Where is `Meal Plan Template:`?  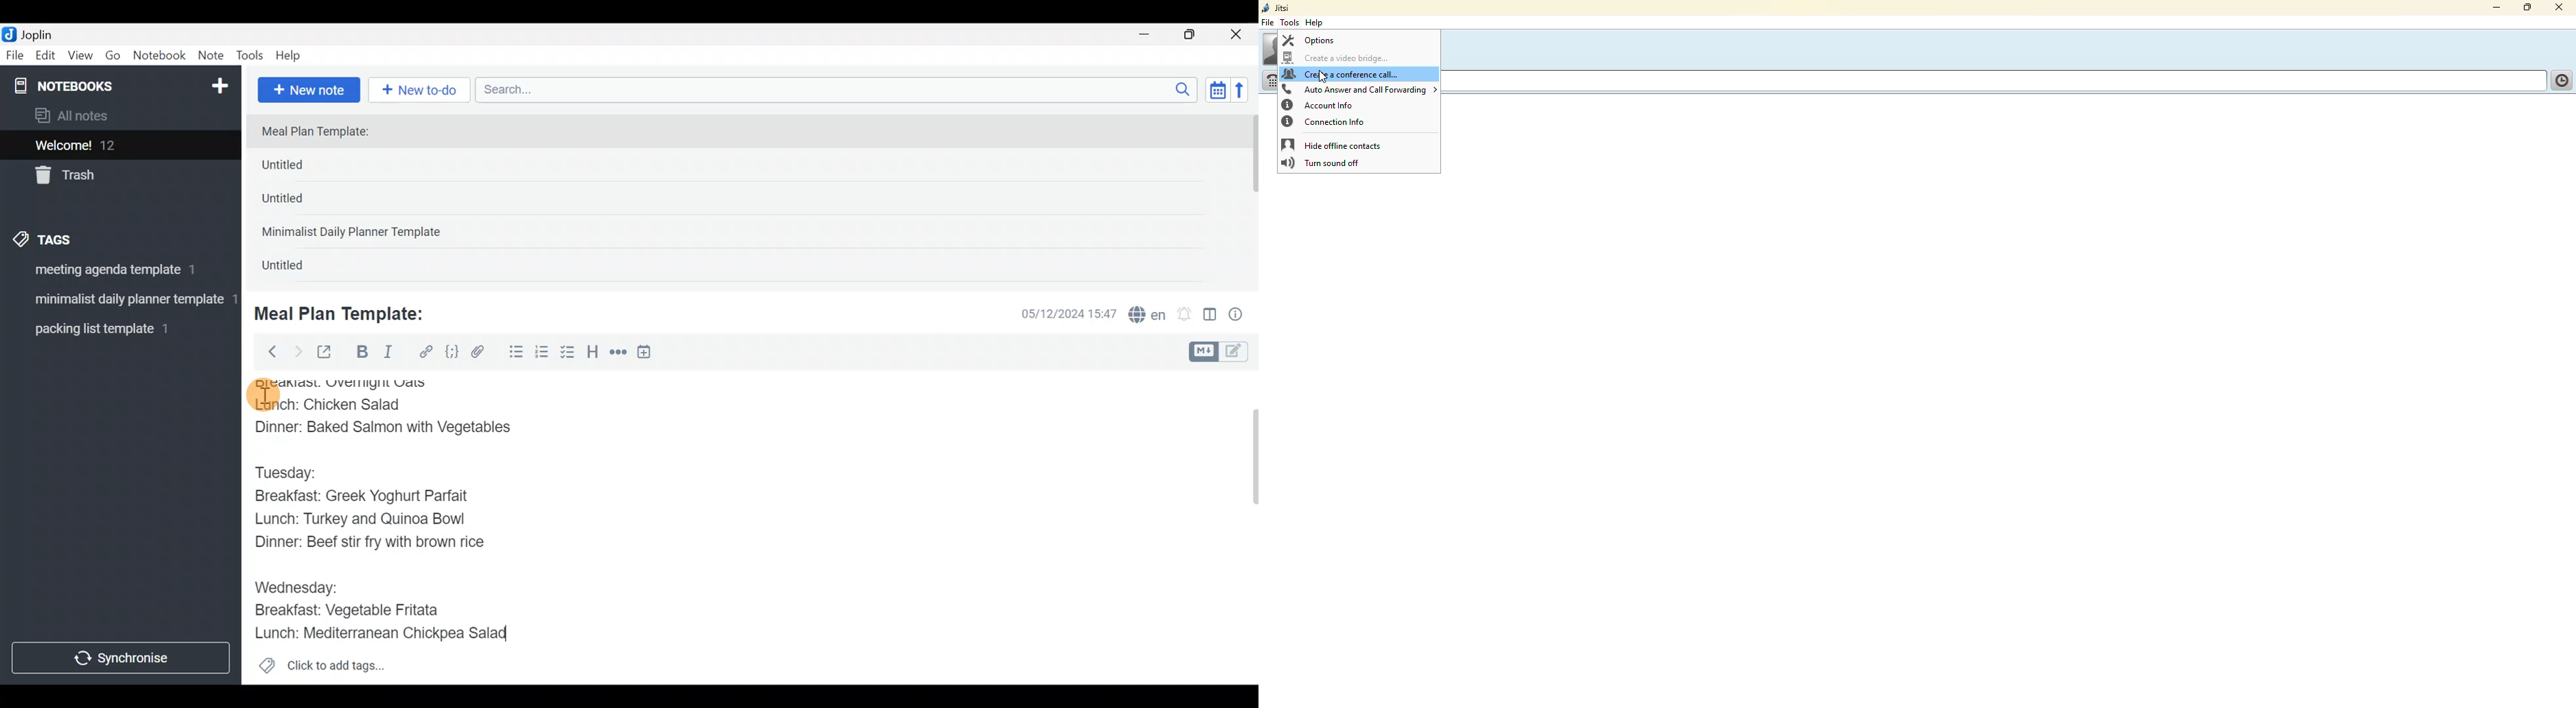
Meal Plan Template: is located at coordinates (323, 132).